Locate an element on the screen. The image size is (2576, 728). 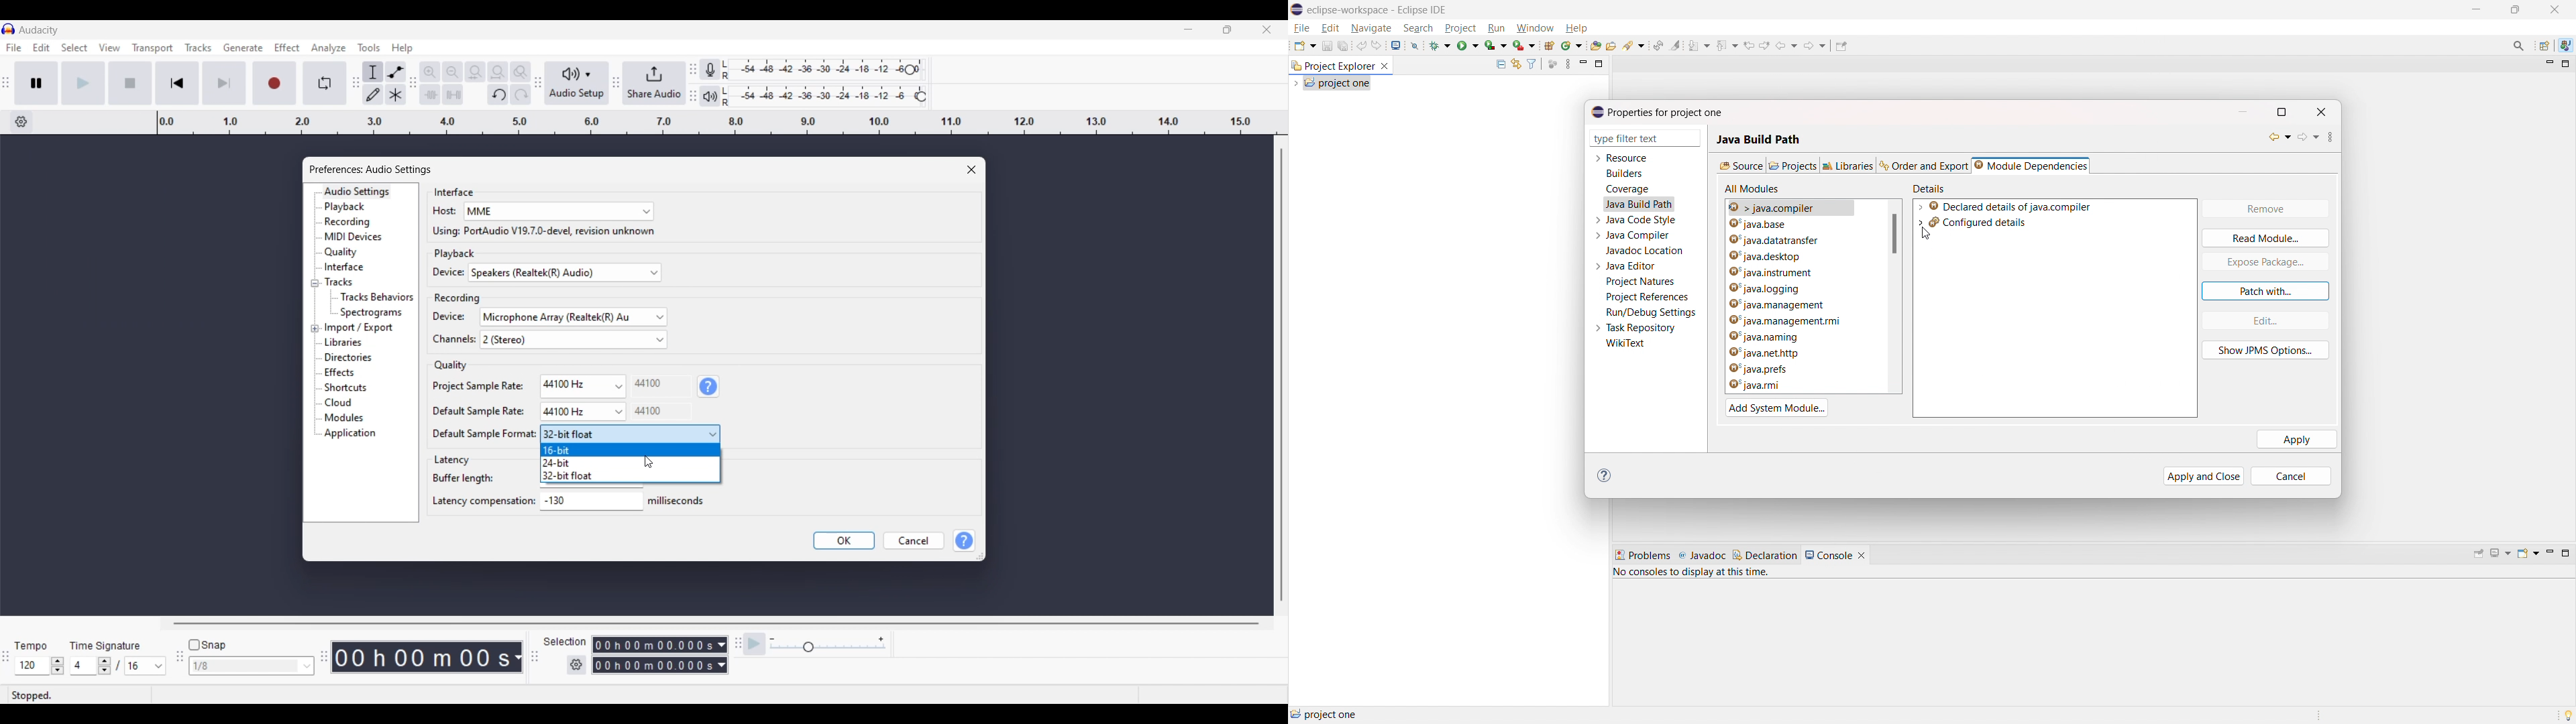
Zoom out is located at coordinates (452, 72).